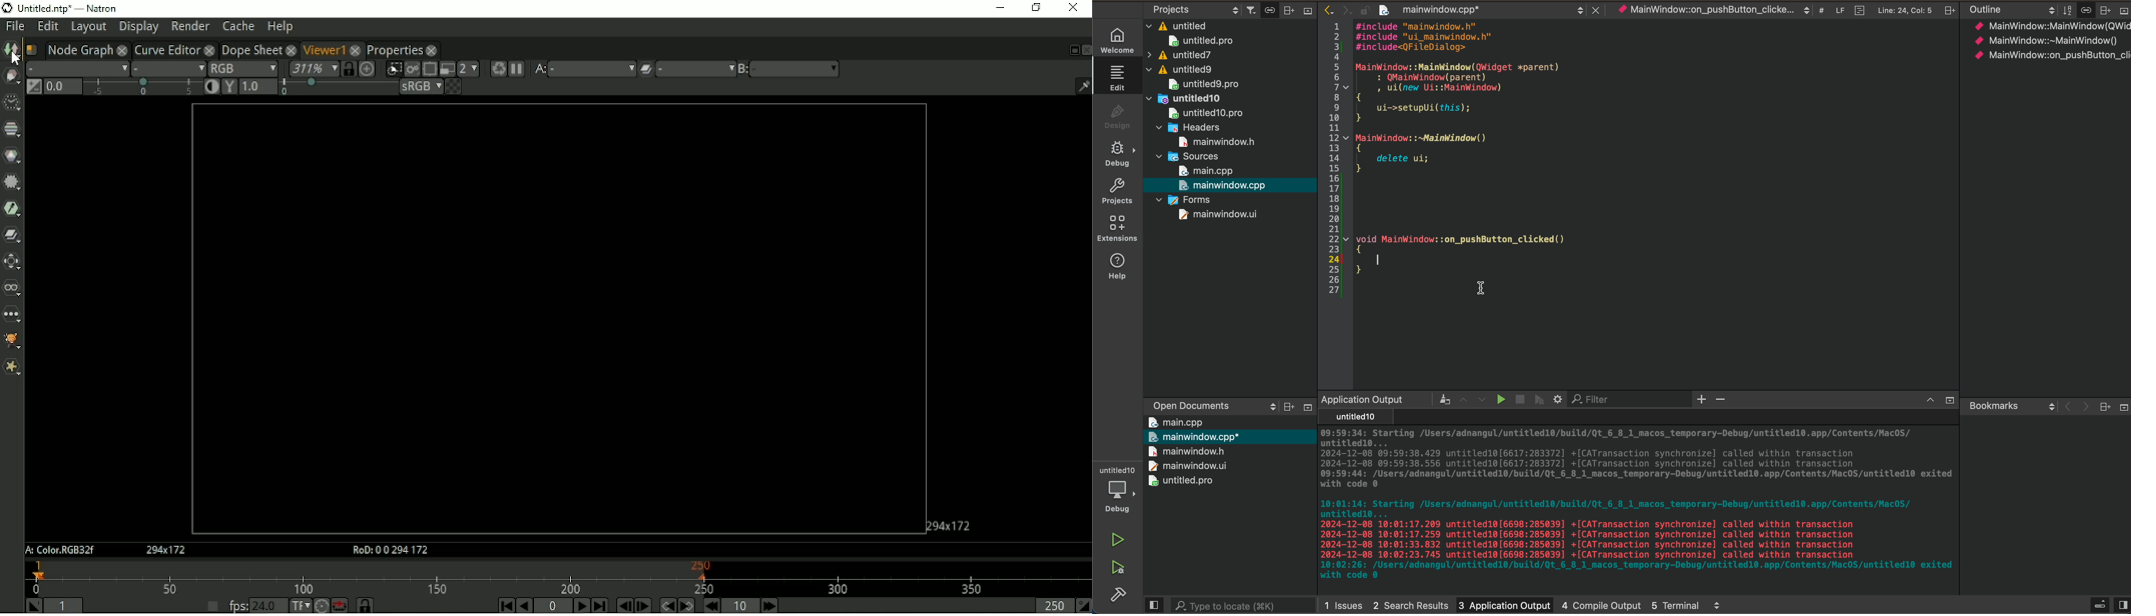 The image size is (2156, 616). What do you see at coordinates (1203, 112) in the screenshot?
I see `untitled10.oro` at bounding box center [1203, 112].